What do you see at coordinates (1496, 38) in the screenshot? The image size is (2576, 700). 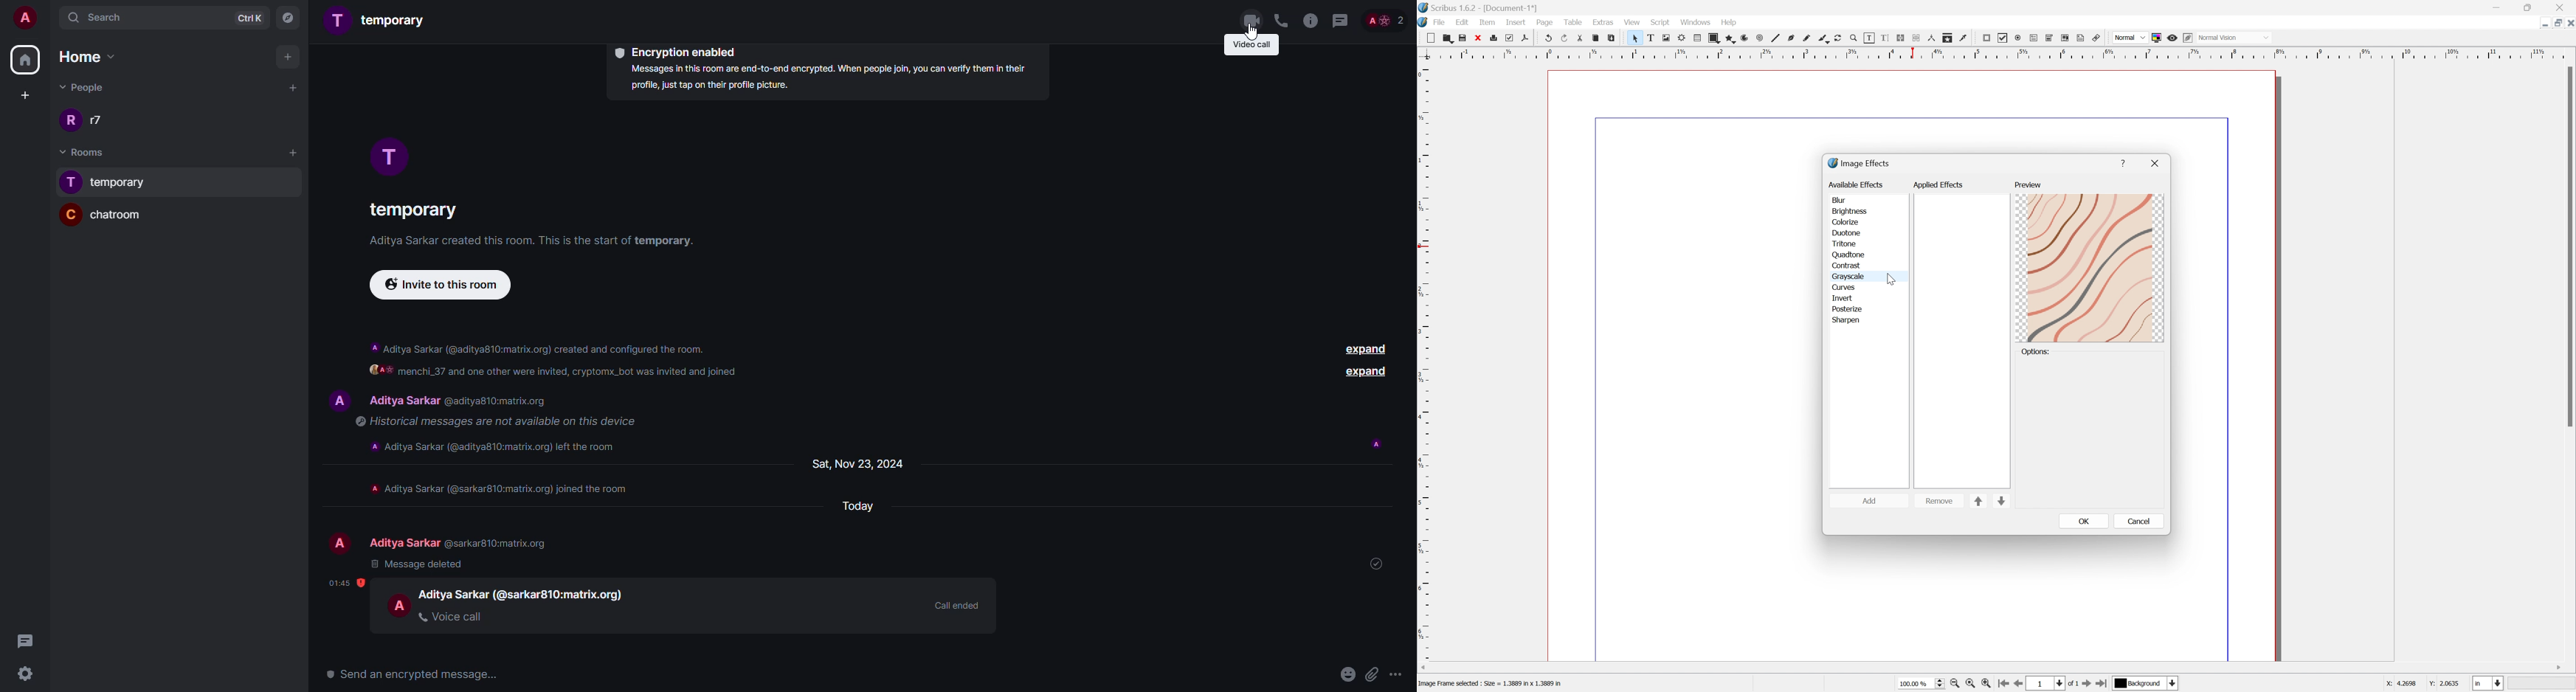 I see `Print` at bounding box center [1496, 38].